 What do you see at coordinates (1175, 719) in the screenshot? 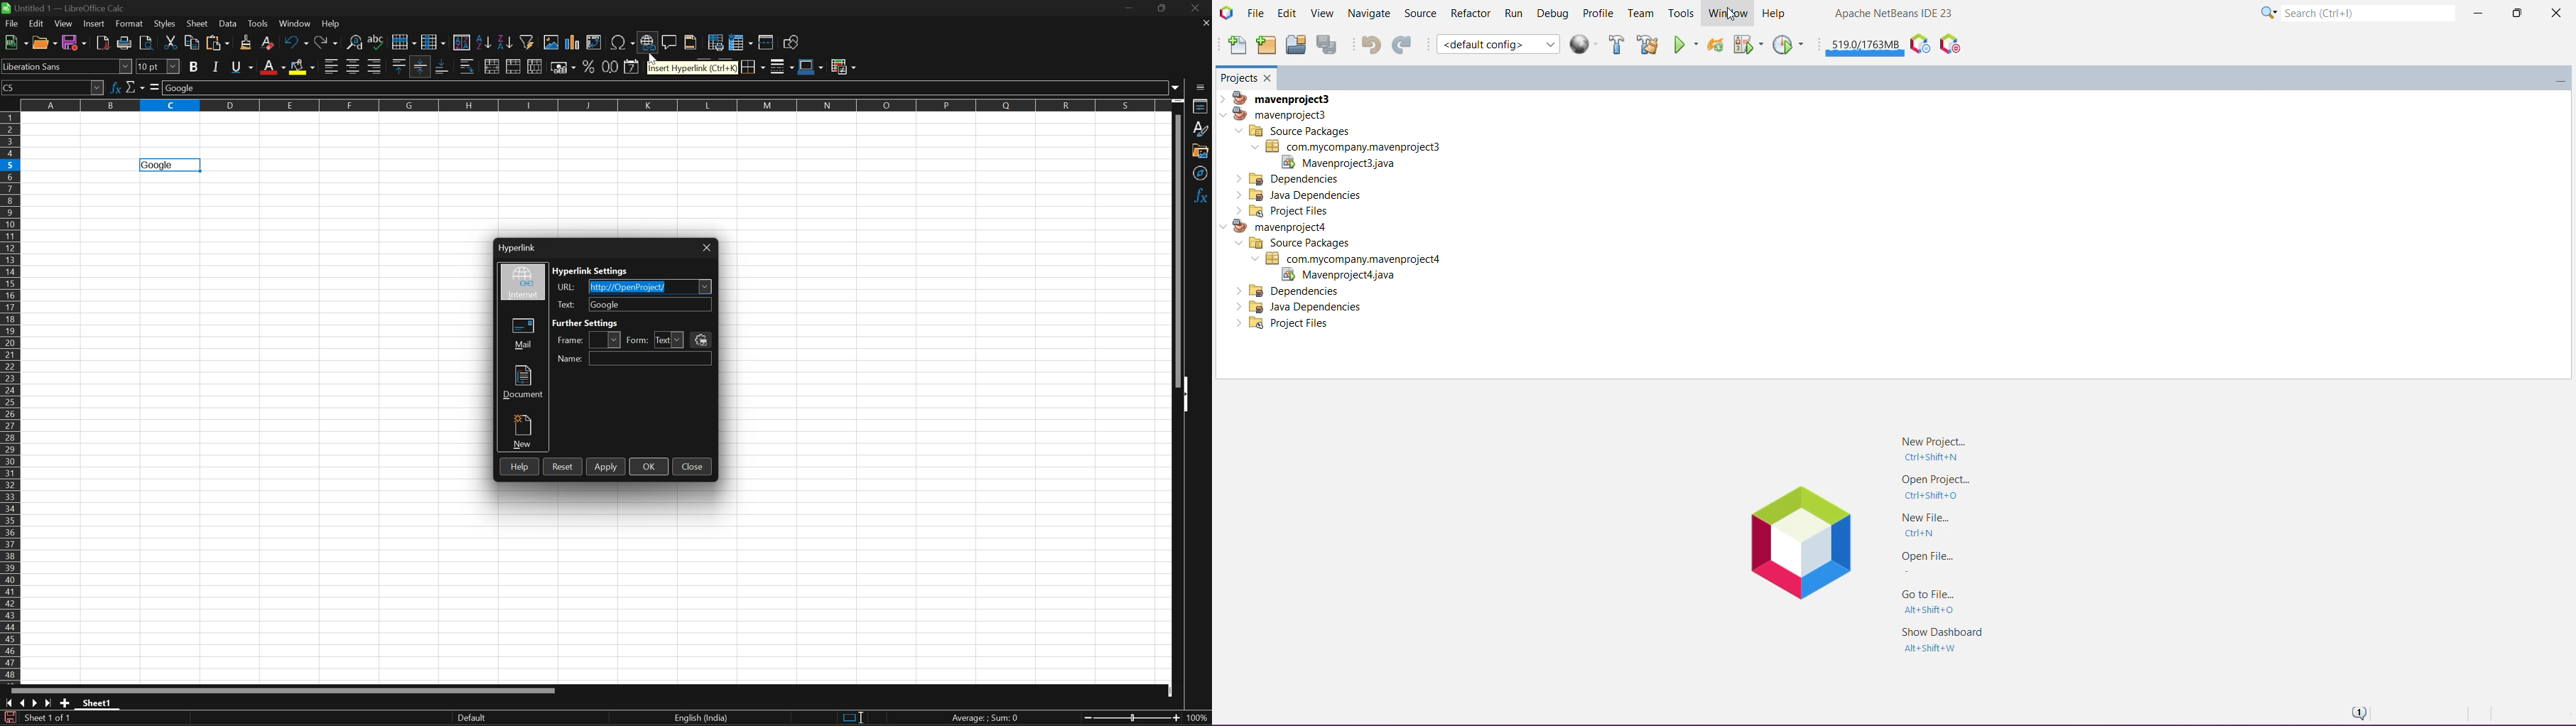
I see `Zoom out` at bounding box center [1175, 719].